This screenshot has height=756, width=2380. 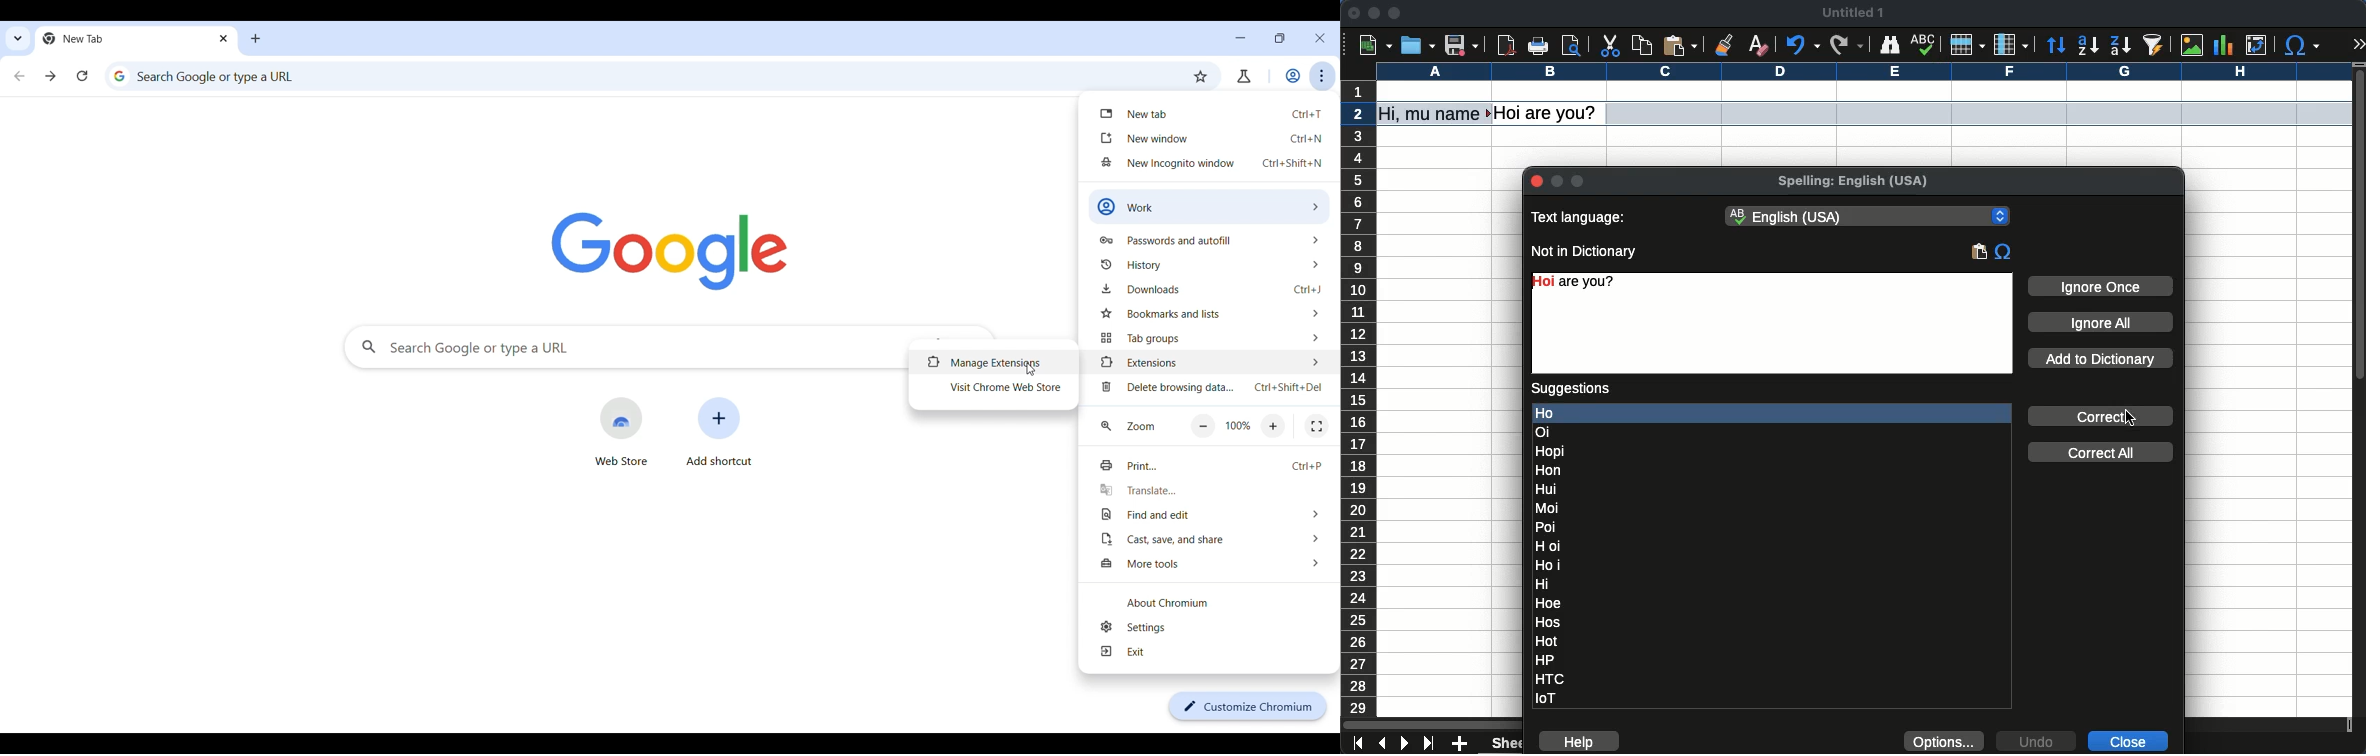 I want to click on Hoi are you?, so click(x=1547, y=113).